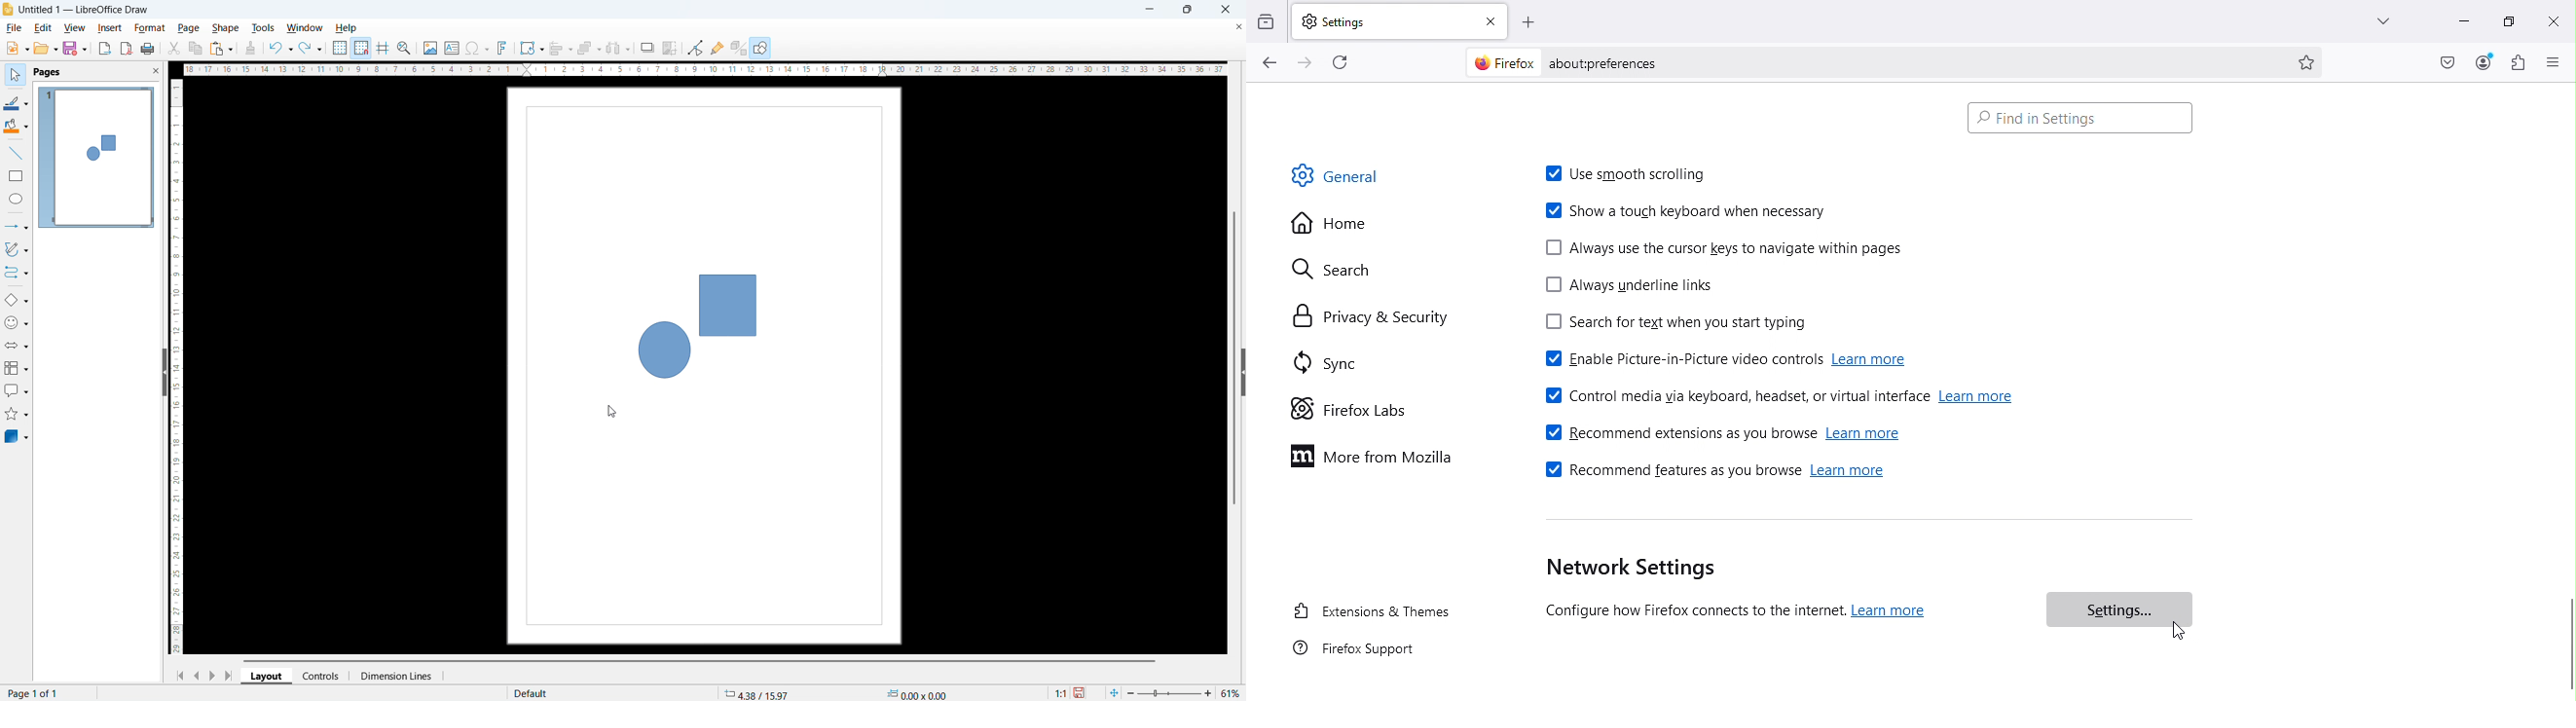 Image resolution: width=2576 pixels, height=728 pixels. Describe the element at coordinates (560, 49) in the screenshot. I see `align` at that location.